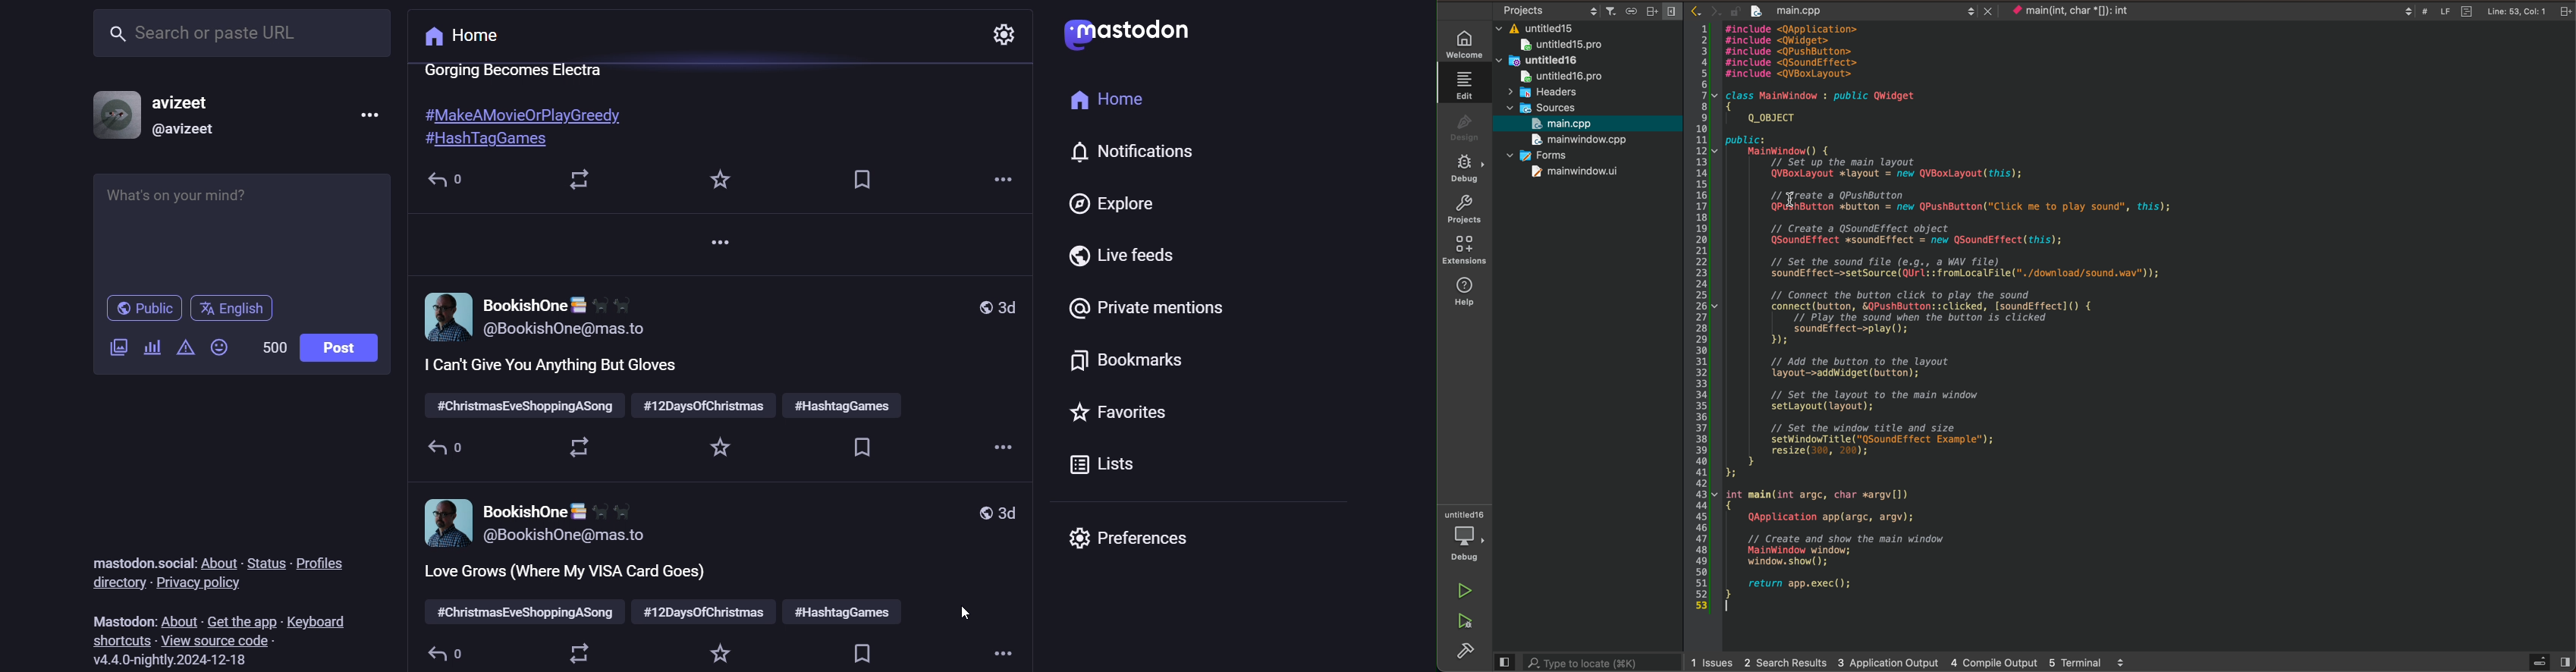 The image size is (2576, 672). What do you see at coordinates (445, 522) in the screenshot?
I see `FA` at bounding box center [445, 522].